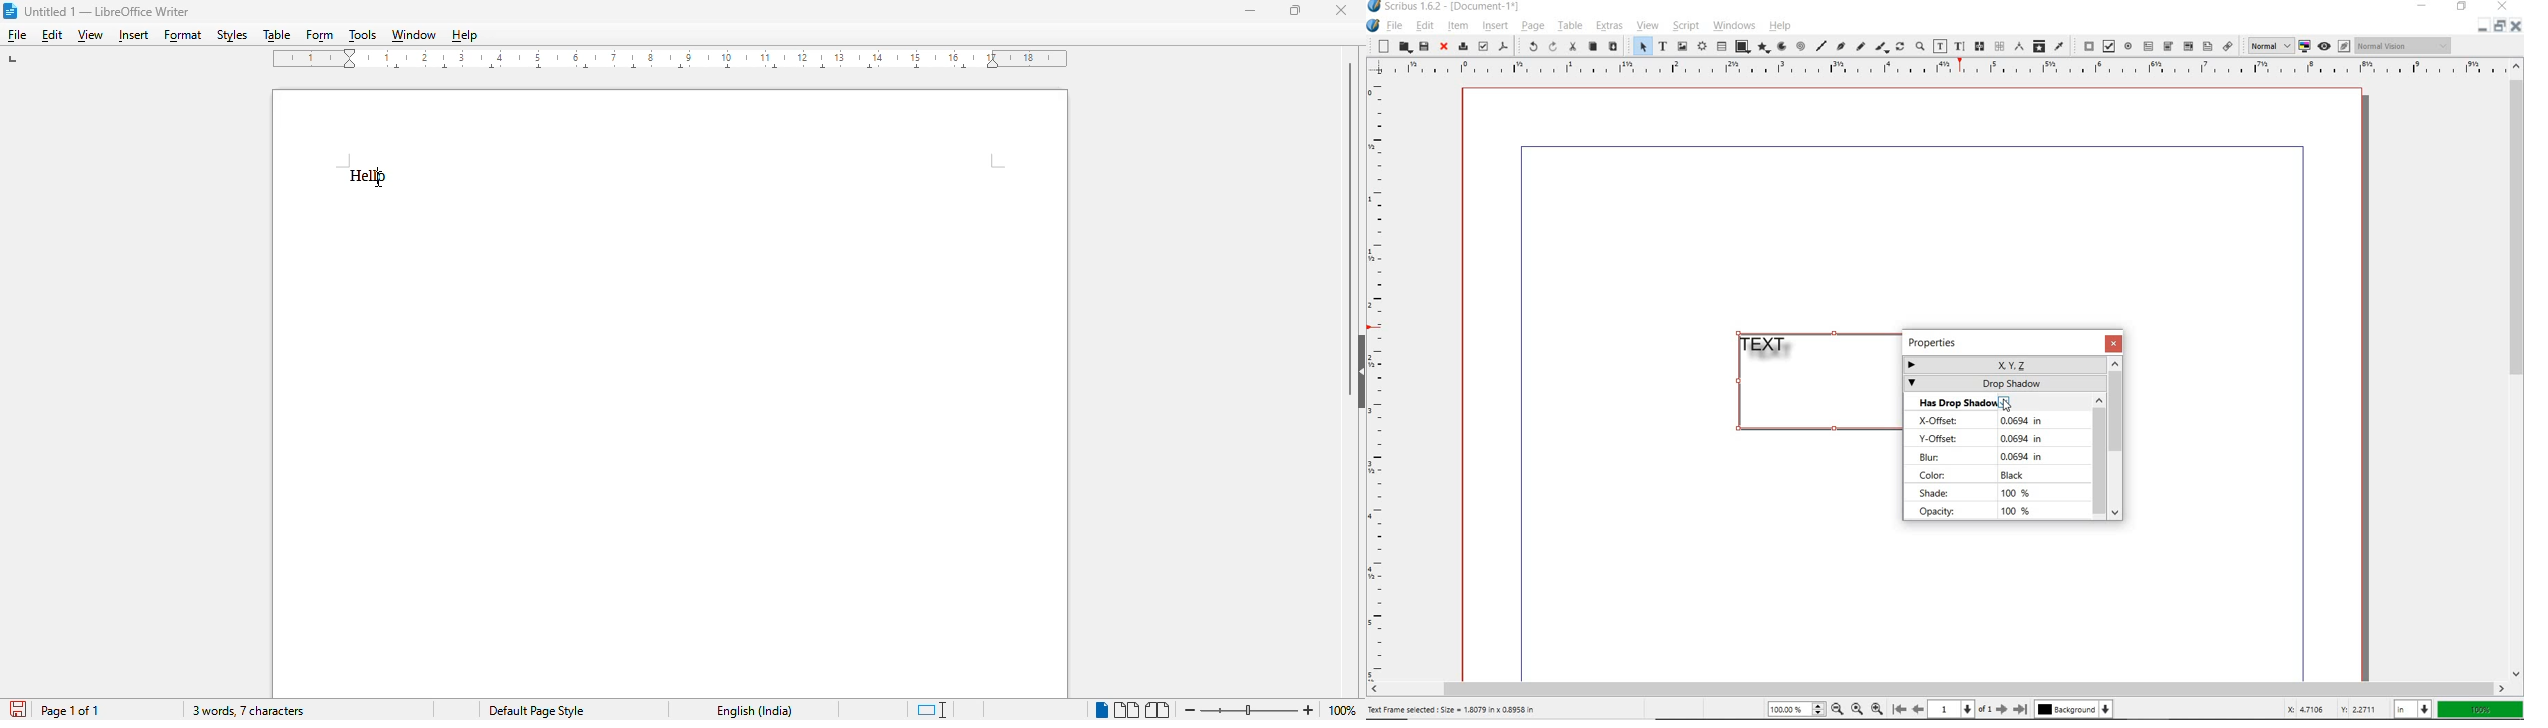  I want to click on new, so click(1383, 46).